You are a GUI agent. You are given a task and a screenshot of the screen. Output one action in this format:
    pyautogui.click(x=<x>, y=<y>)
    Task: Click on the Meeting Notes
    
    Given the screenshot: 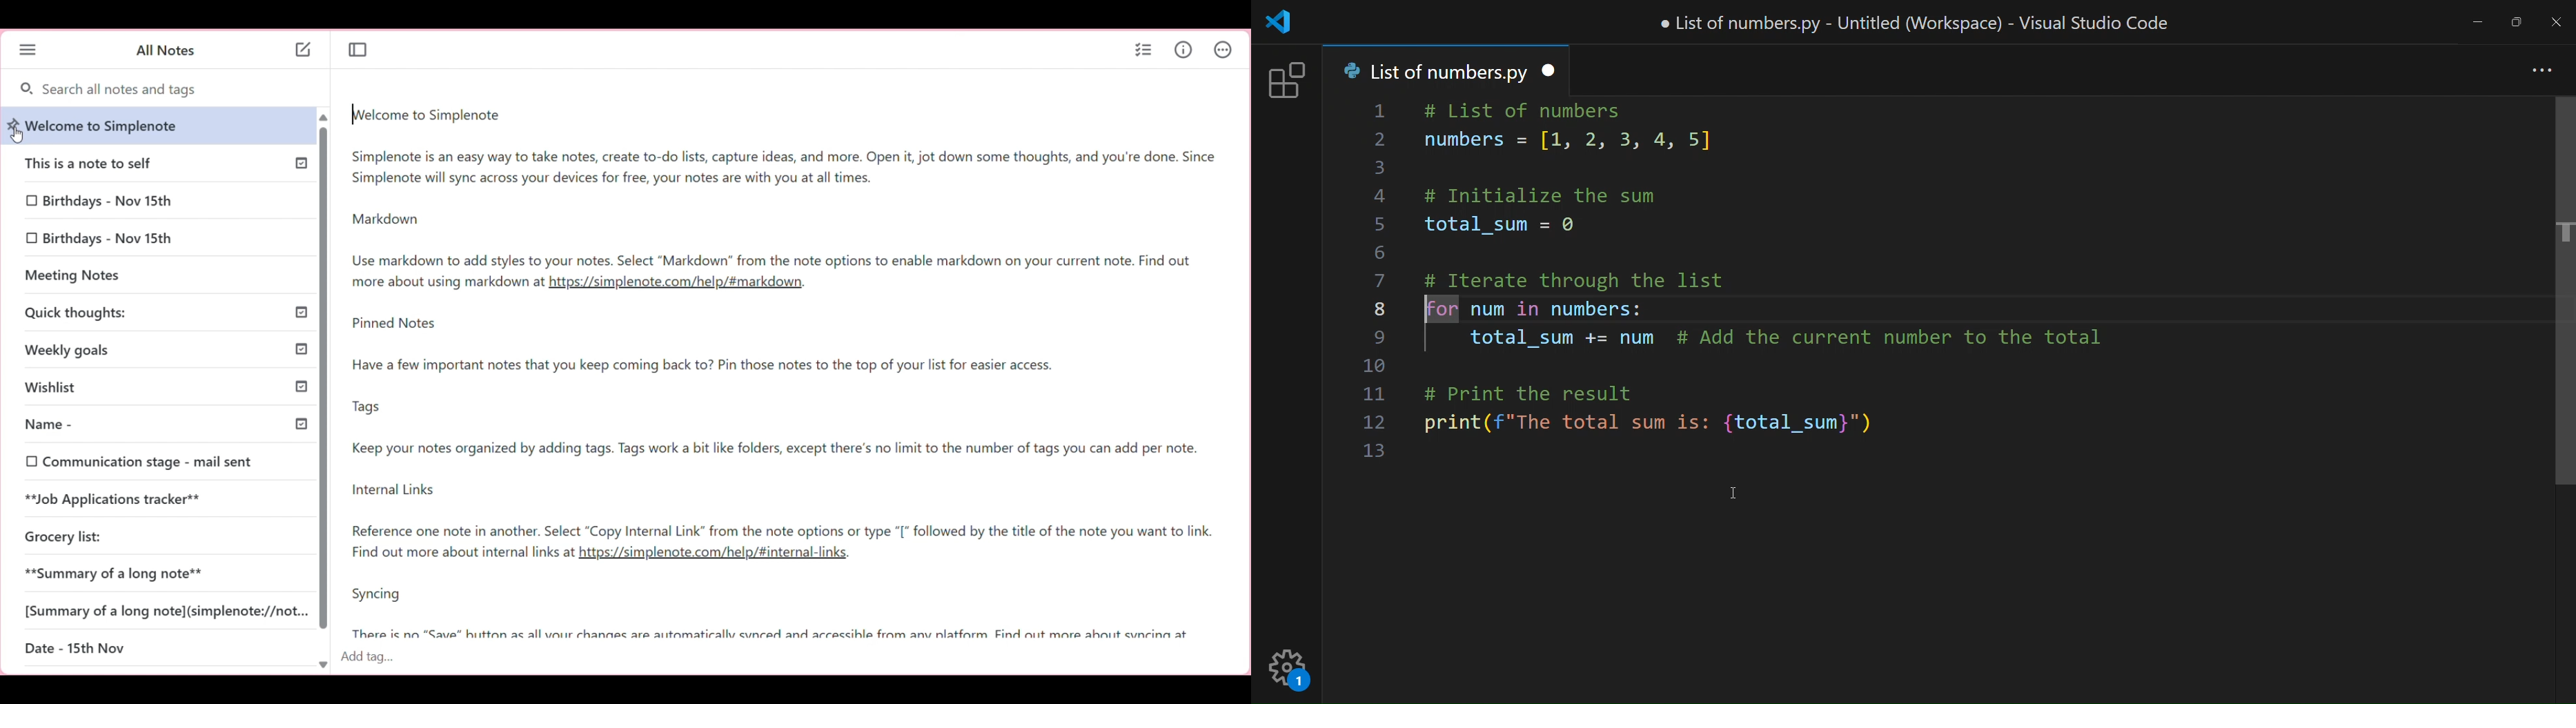 What is the action you would take?
    pyautogui.click(x=104, y=276)
    